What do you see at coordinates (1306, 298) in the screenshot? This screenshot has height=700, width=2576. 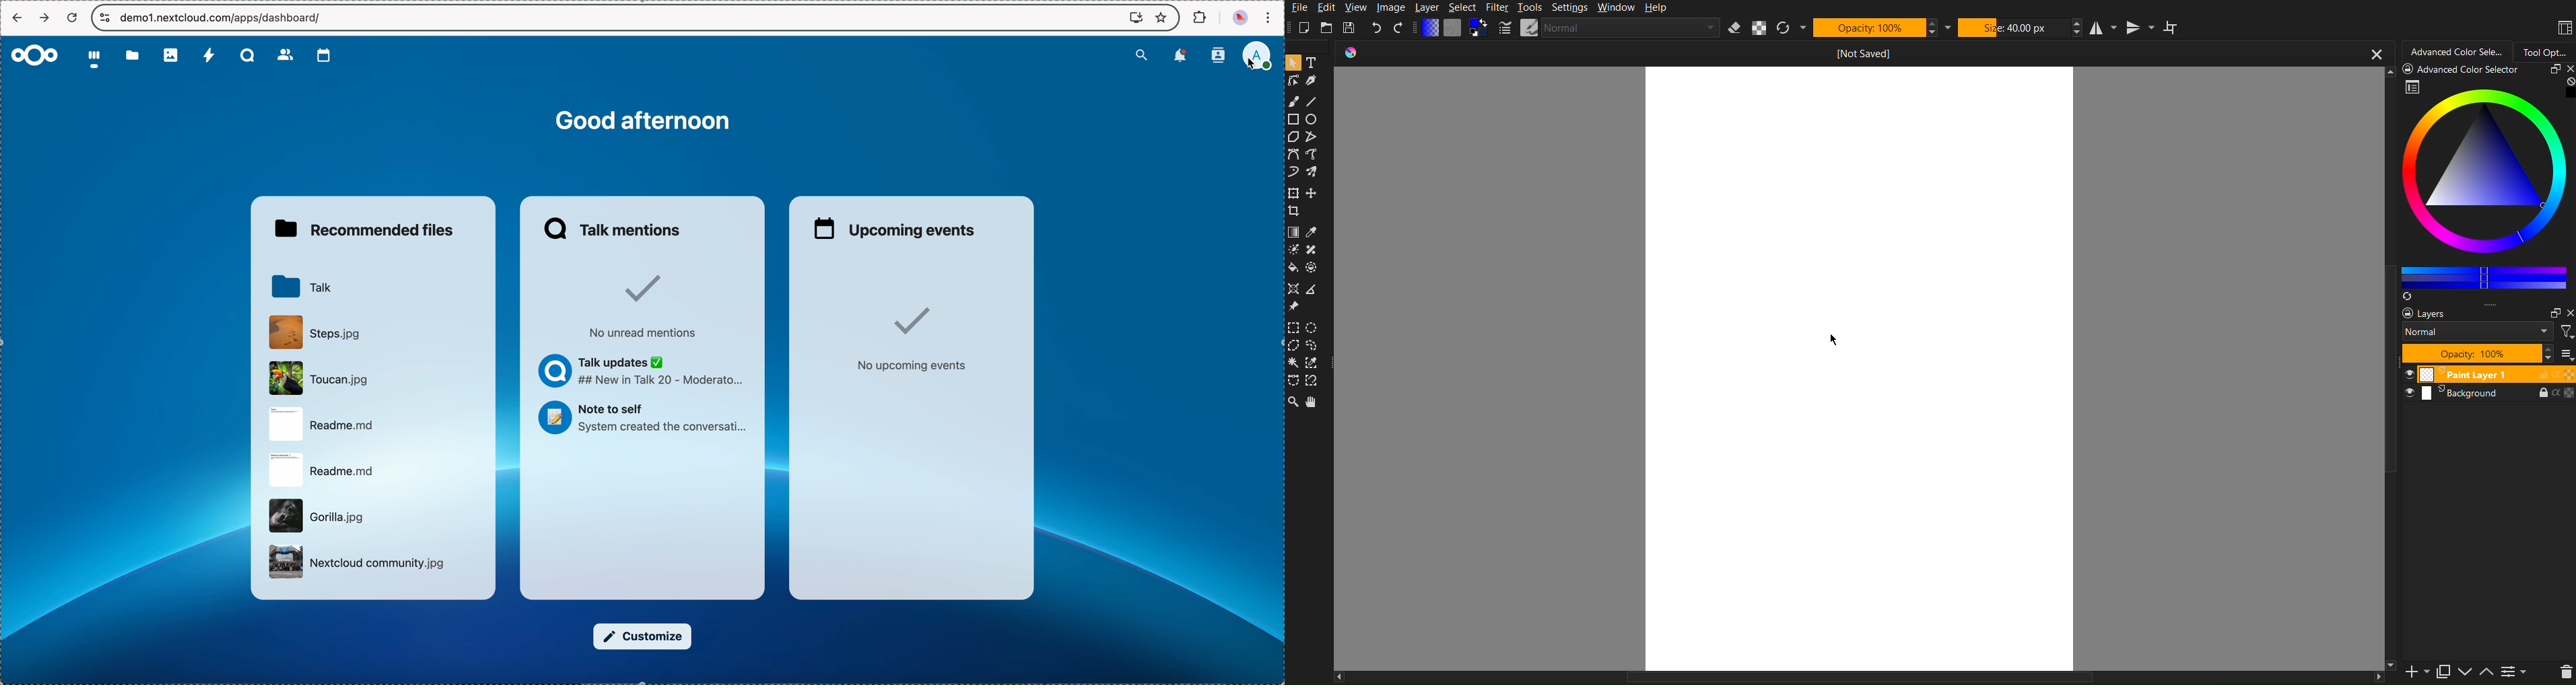 I see `Ruler Tools` at bounding box center [1306, 298].